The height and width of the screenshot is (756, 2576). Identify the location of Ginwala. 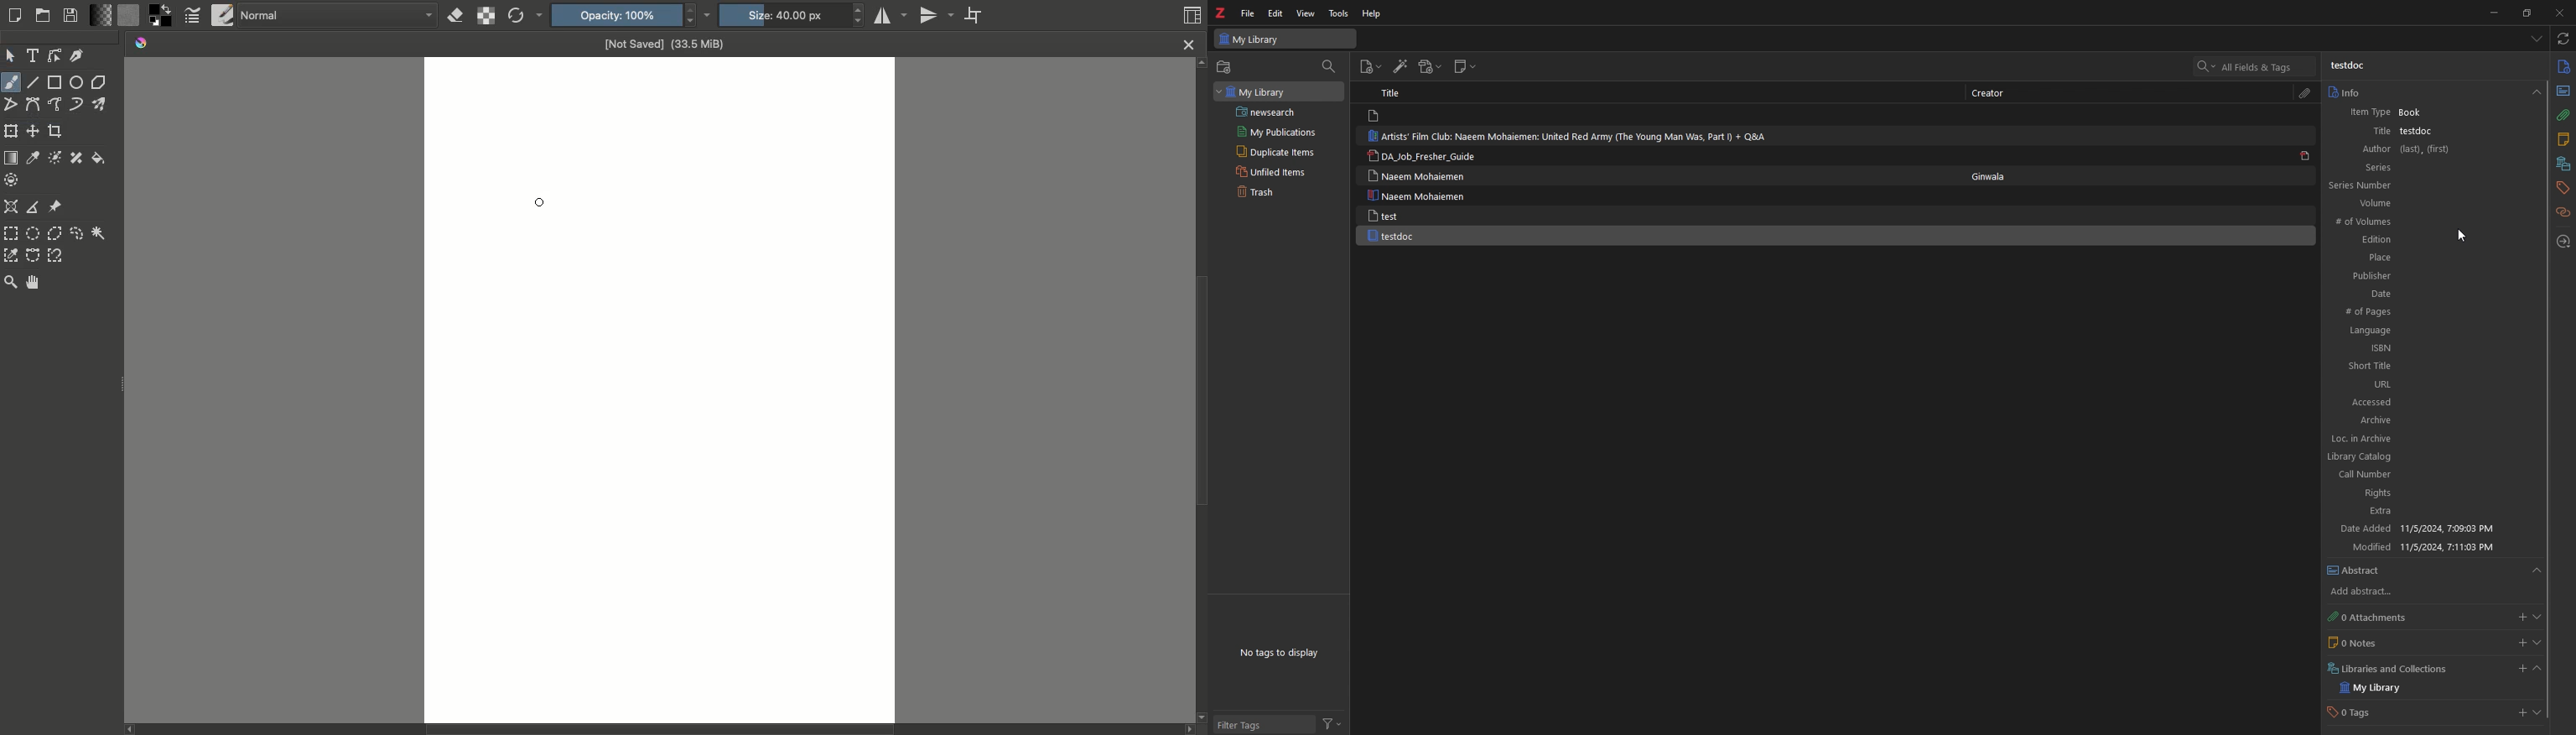
(1990, 176).